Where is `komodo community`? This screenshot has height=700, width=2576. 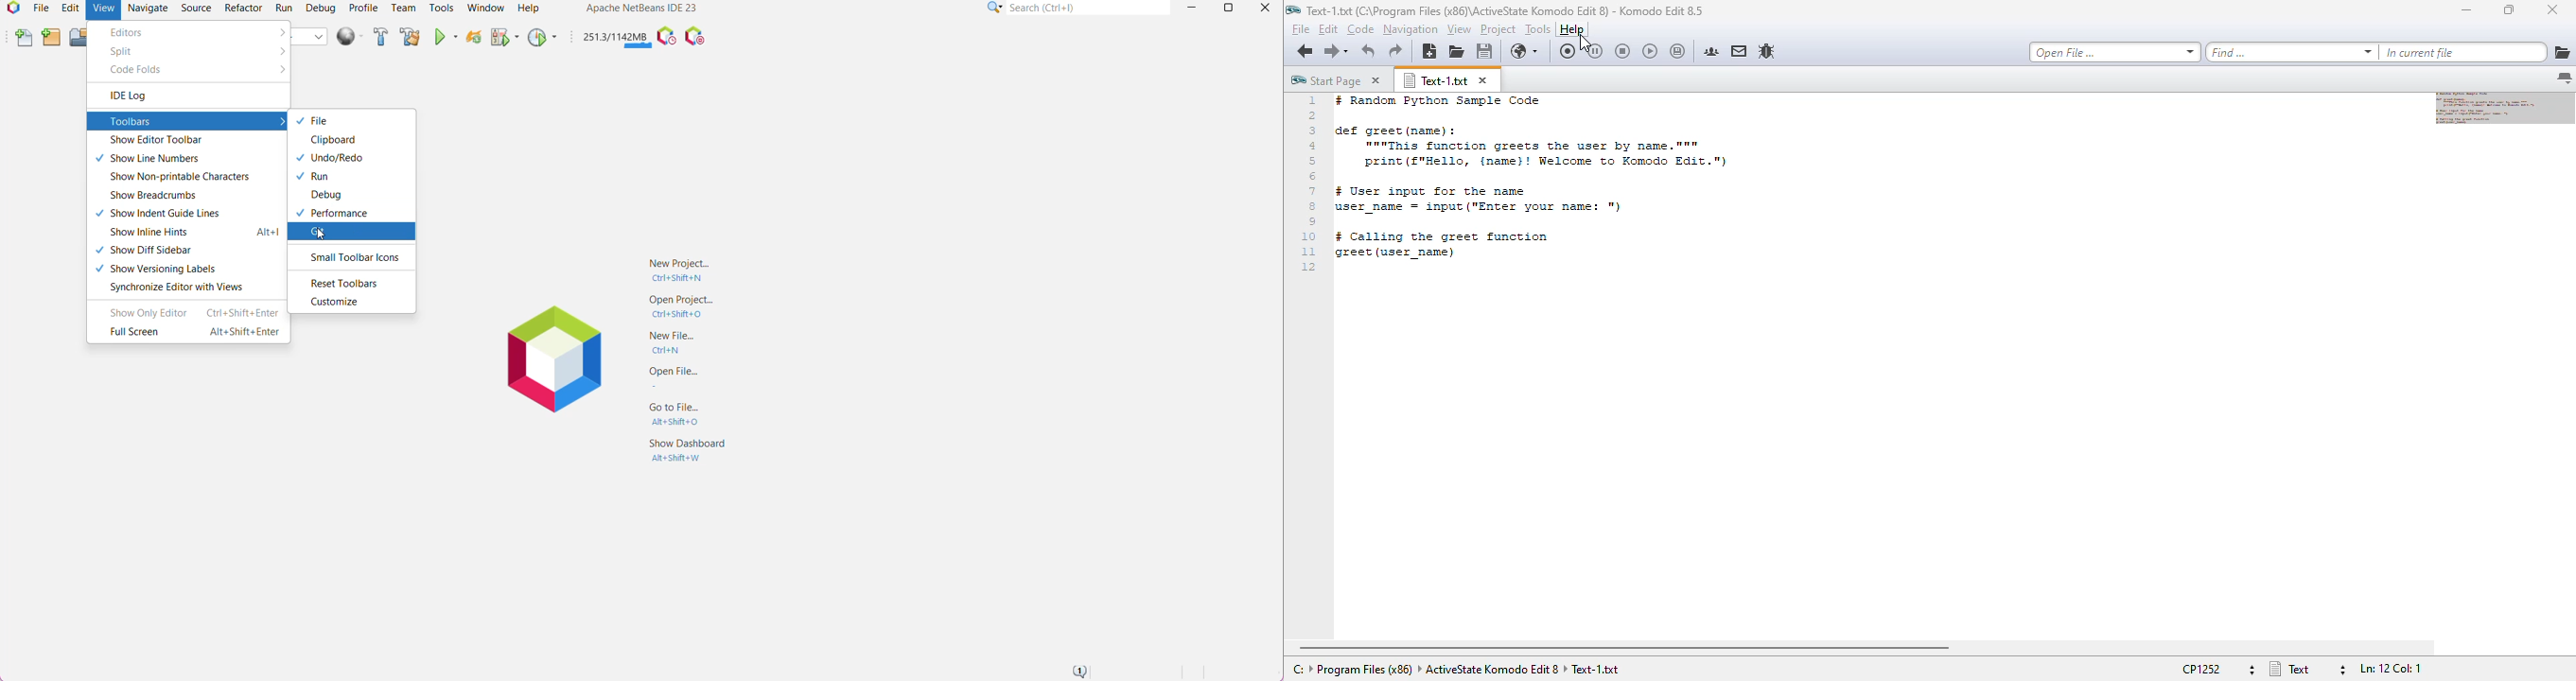
komodo community is located at coordinates (1711, 50).